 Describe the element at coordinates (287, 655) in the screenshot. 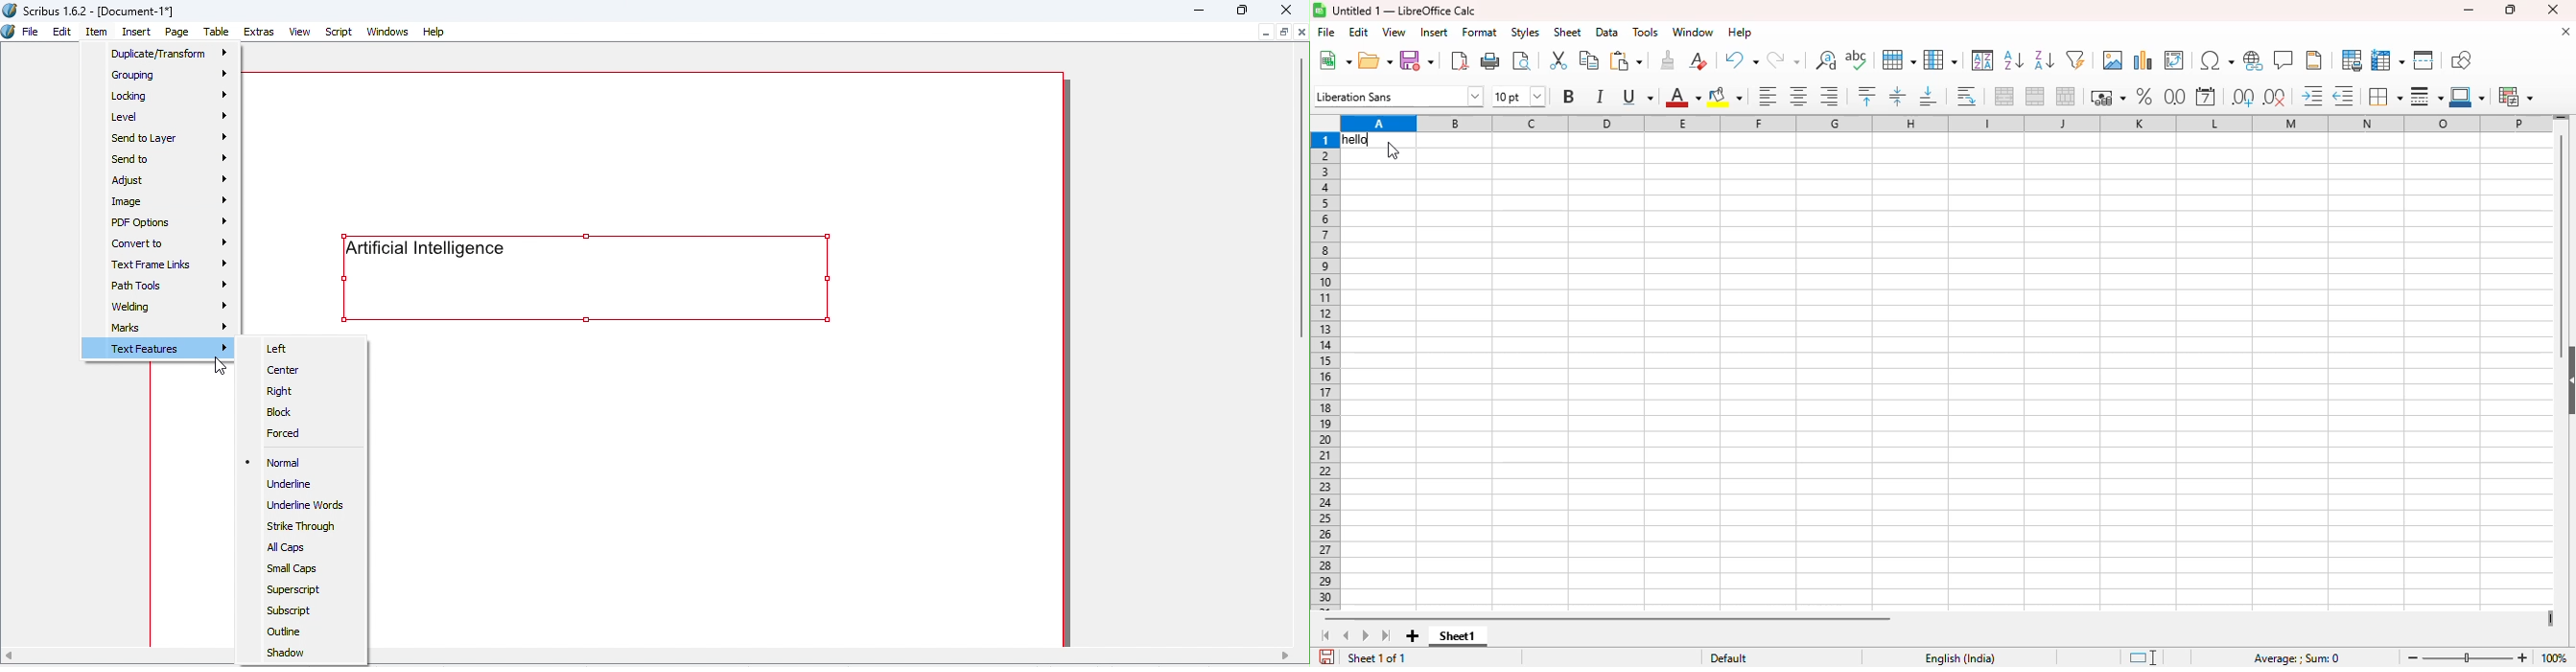

I see `Shadow` at that location.